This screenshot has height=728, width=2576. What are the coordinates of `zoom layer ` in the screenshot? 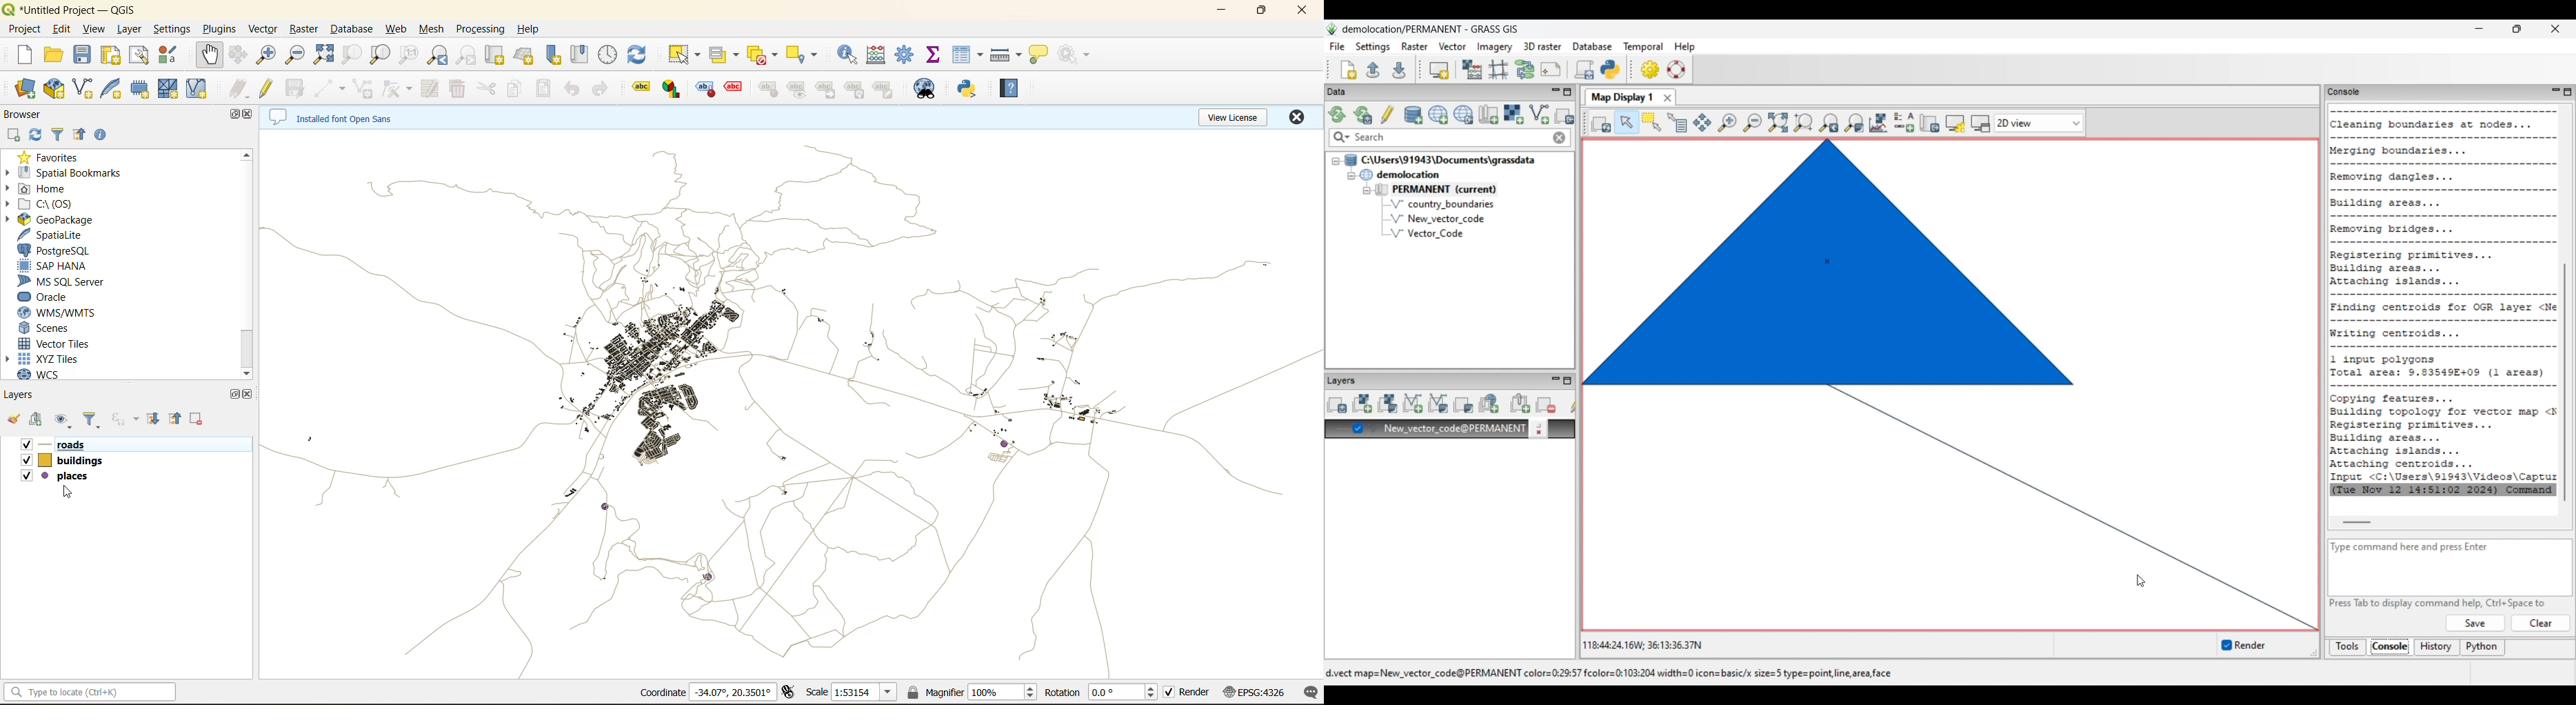 It's located at (380, 55).